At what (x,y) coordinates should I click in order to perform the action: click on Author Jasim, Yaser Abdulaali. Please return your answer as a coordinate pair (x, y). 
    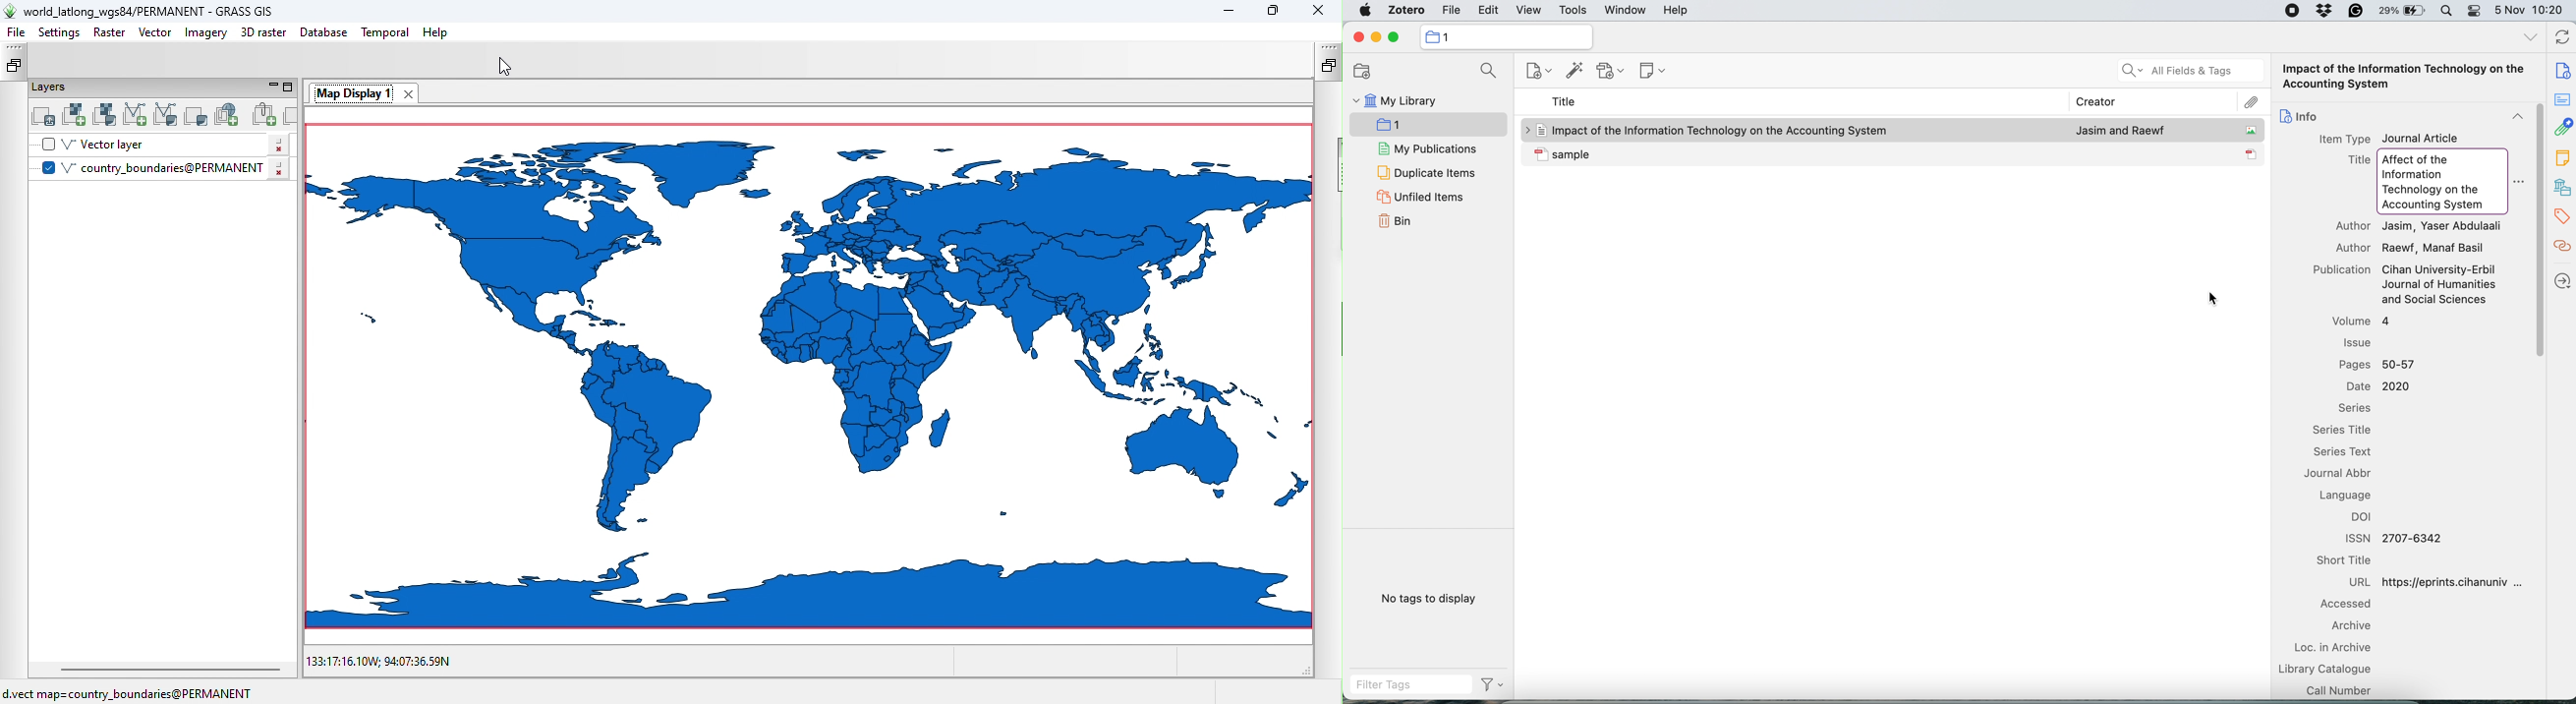
    Looking at the image, I should click on (2420, 227).